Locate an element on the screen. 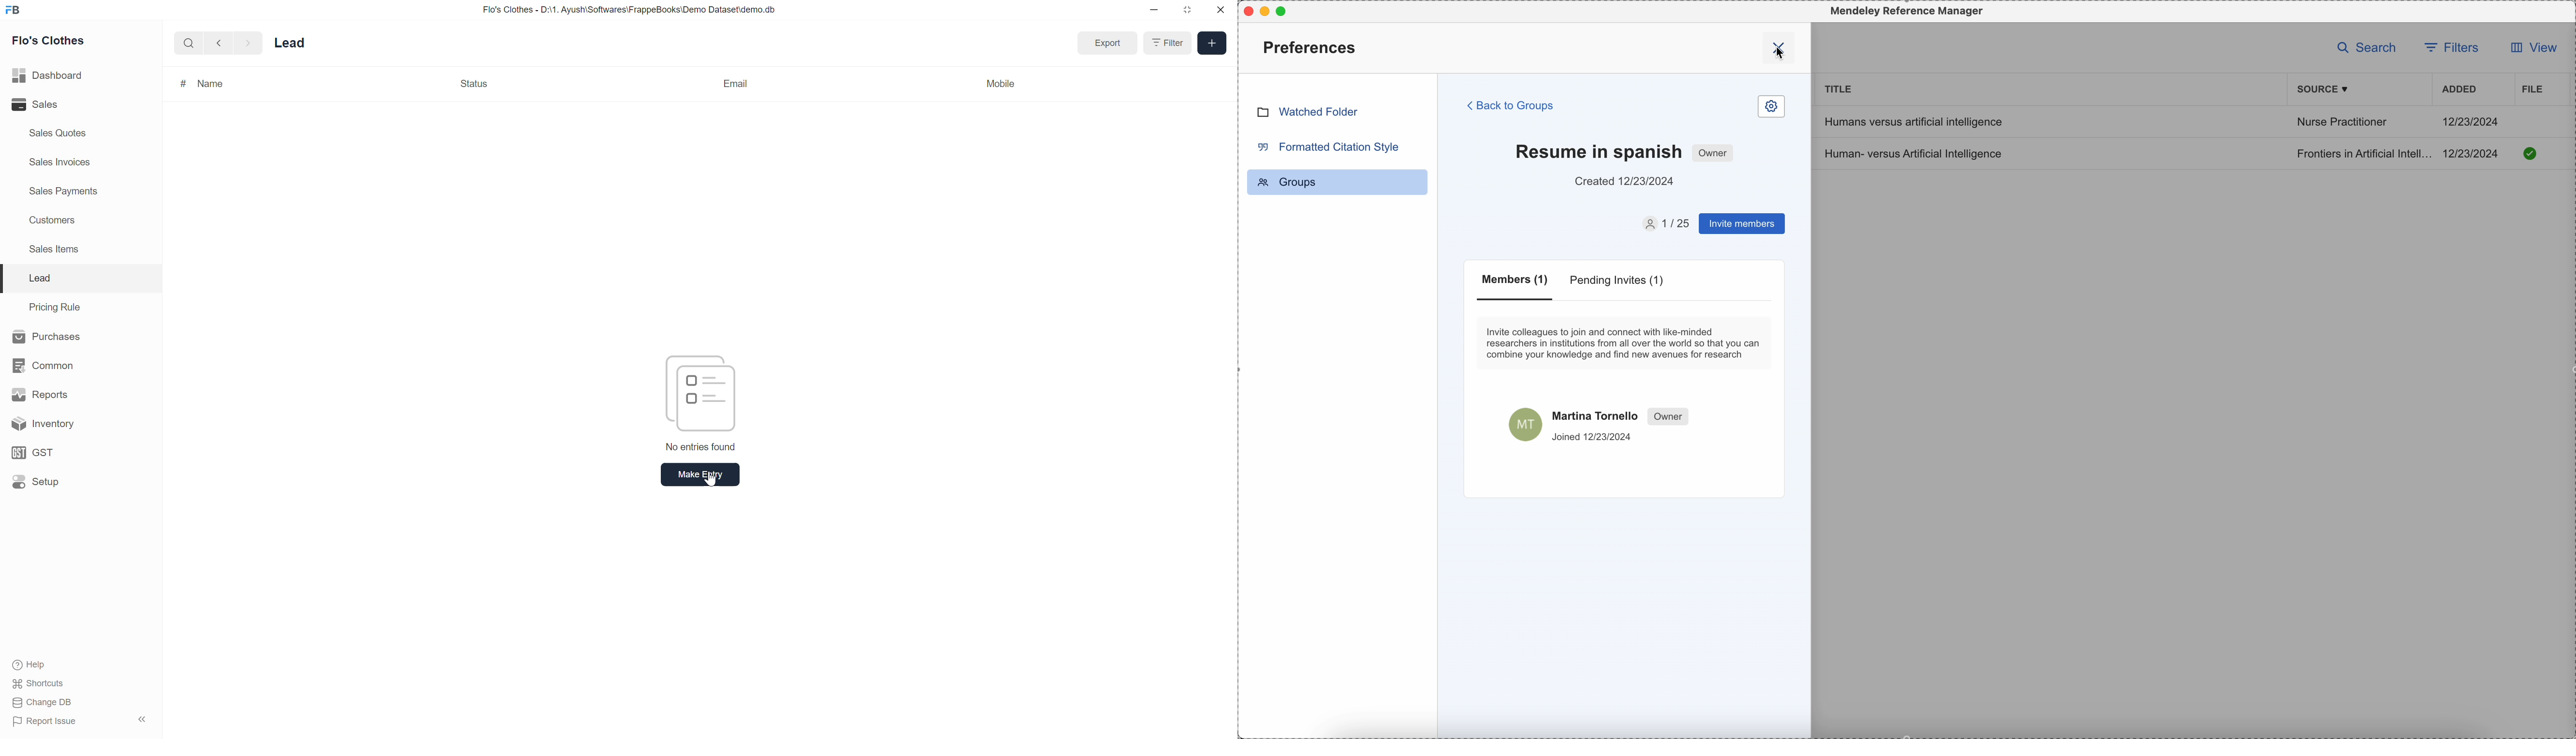 Image resolution: width=2576 pixels, height=756 pixels. Purchases is located at coordinates (46, 336).